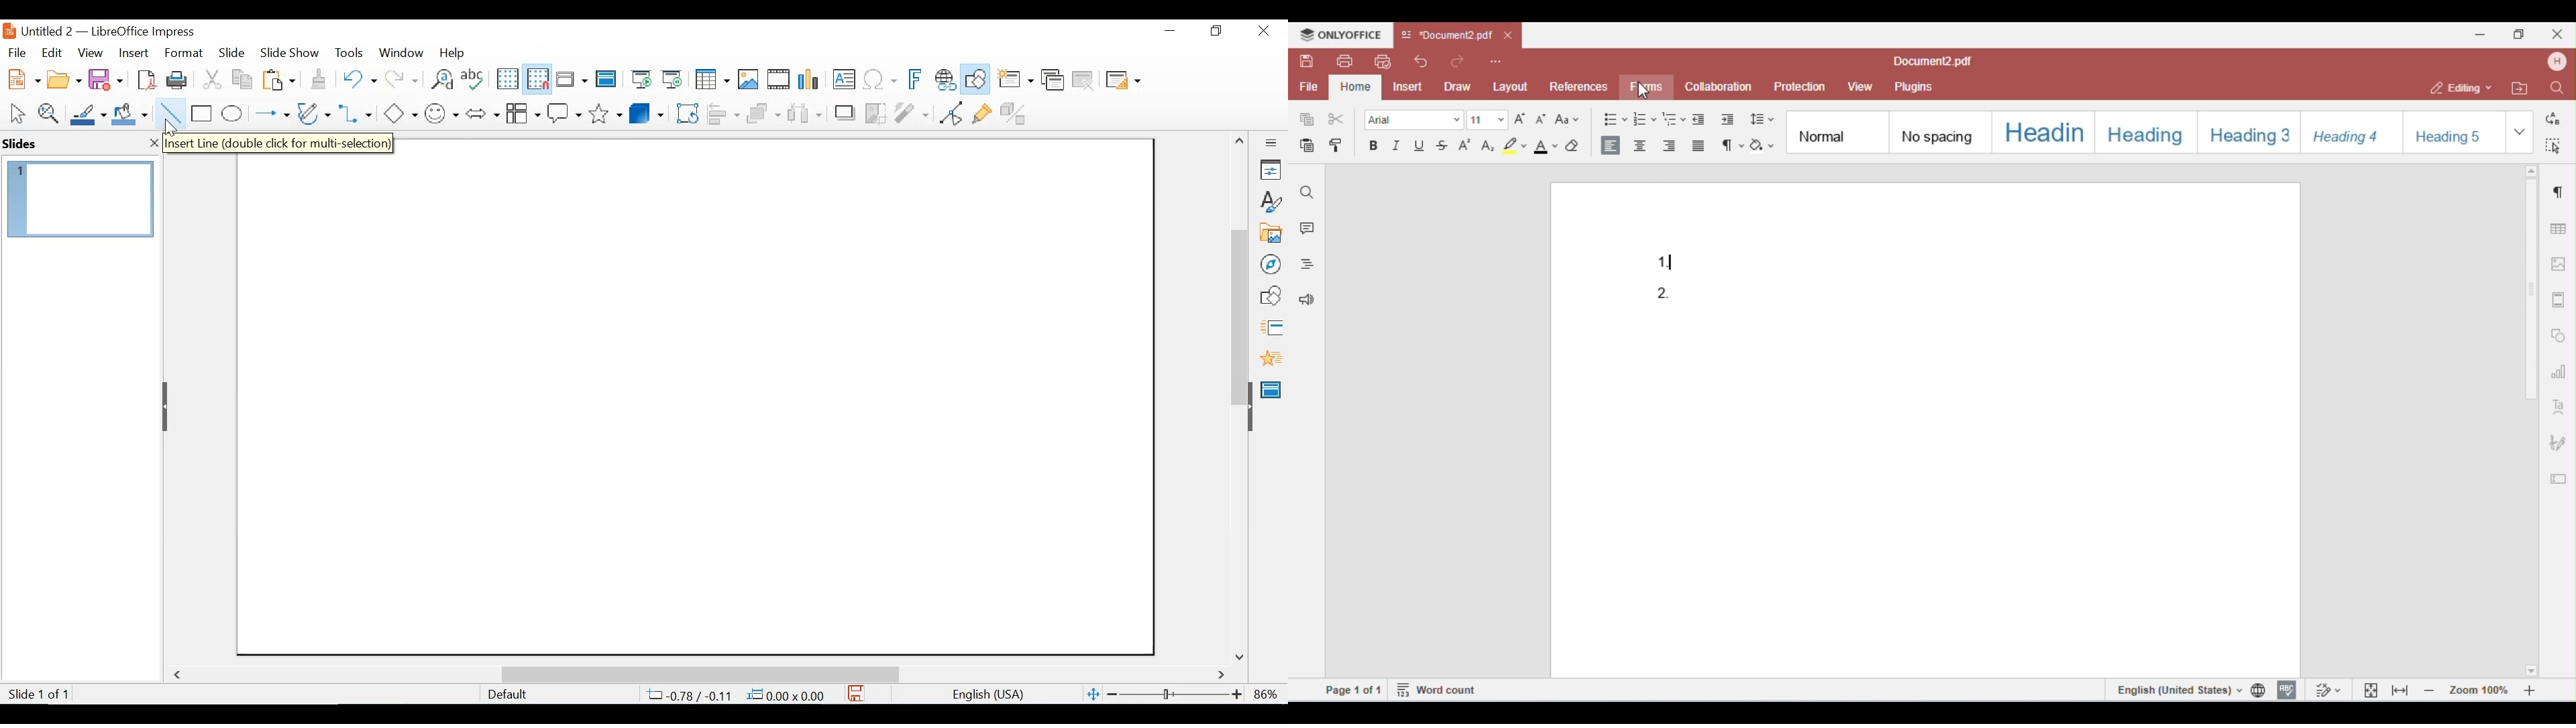 The height and width of the screenshot is (728, 2576). What do you see at coordinates (1093, 695) in the screenshot?
I see `Fit Slide to current window` at bounding box center [1093, 695].